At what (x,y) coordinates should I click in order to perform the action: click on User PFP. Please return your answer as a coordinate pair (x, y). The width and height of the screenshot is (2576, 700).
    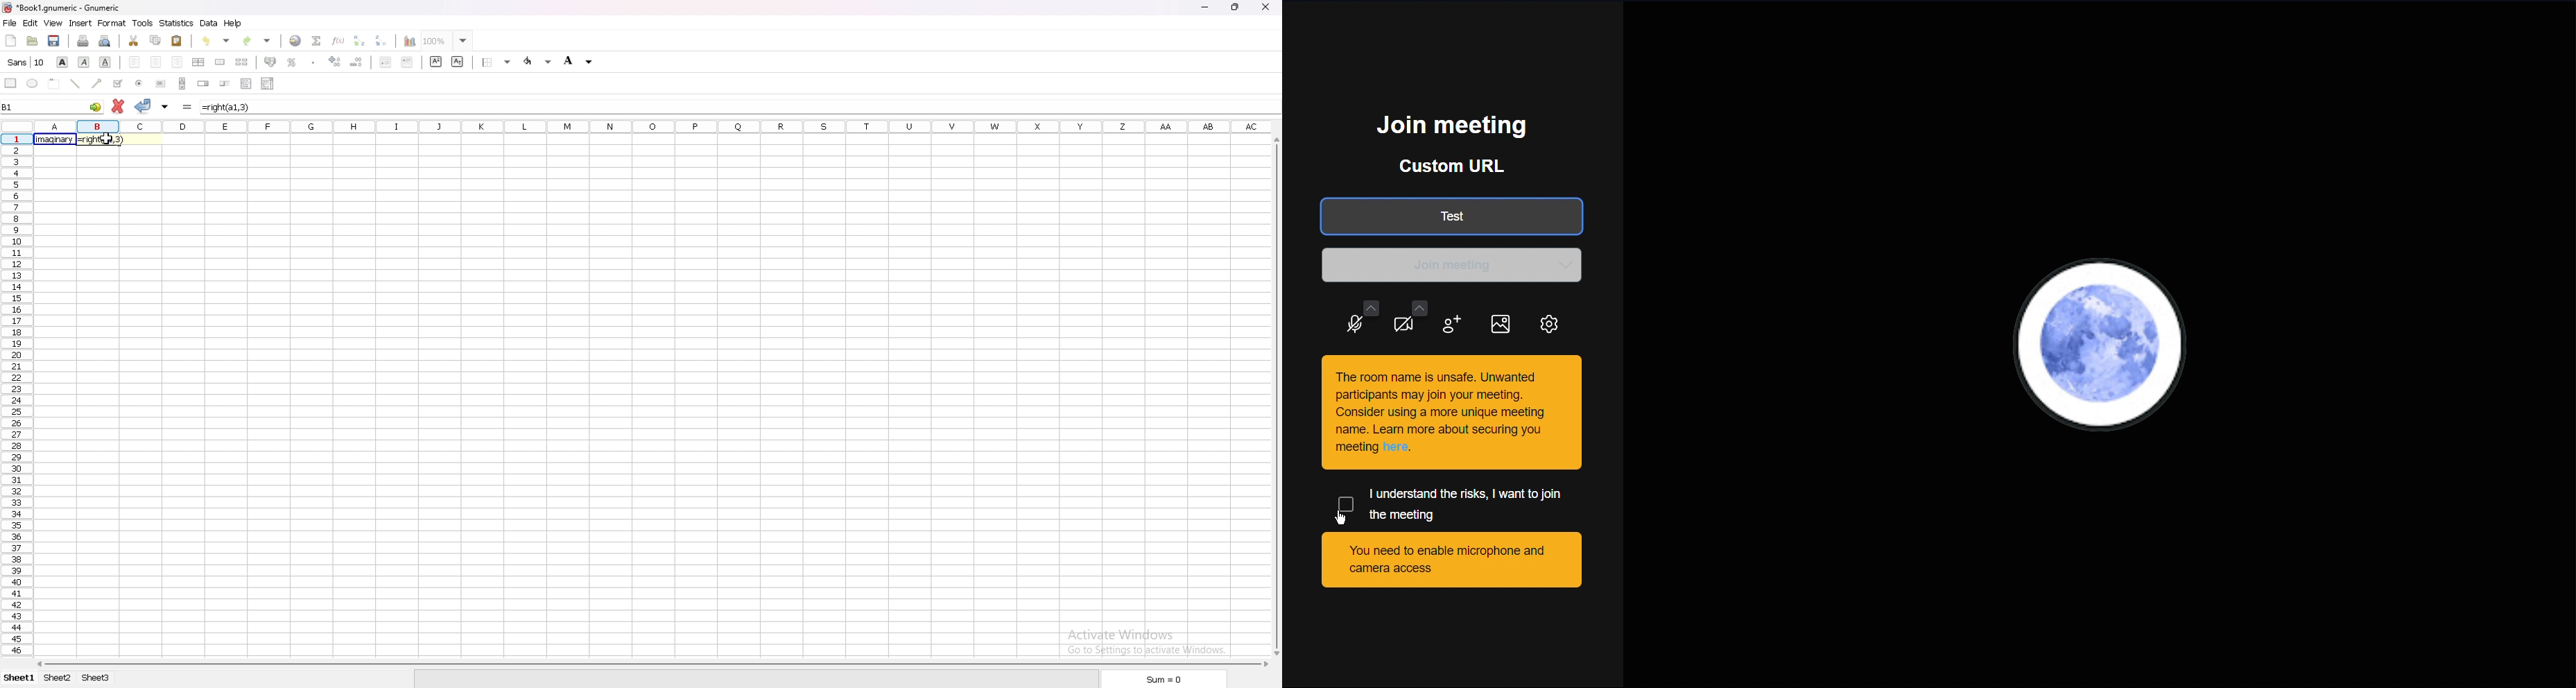
    Looking at the image, I should click on (2097, 346).